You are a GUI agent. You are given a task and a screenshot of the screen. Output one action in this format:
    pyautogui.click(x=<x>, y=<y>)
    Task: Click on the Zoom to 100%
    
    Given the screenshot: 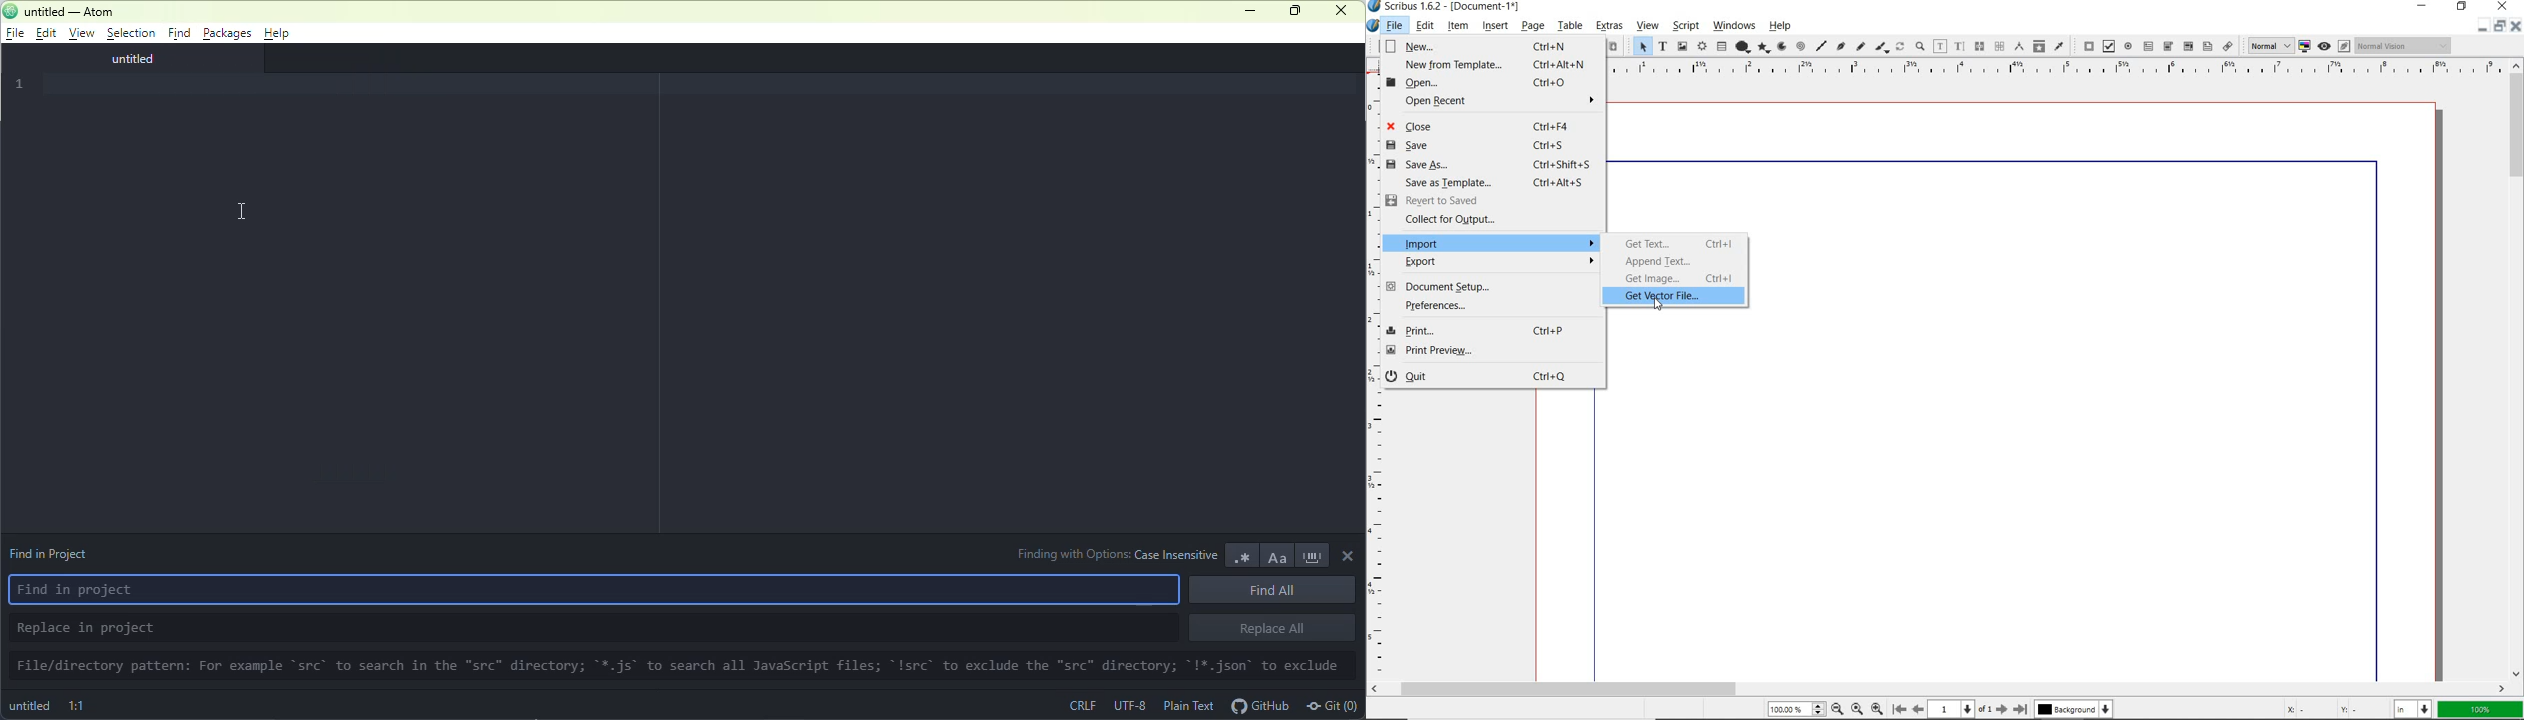 What is the action you would take?
    pyautogui.click(x=1858, y=709)
    